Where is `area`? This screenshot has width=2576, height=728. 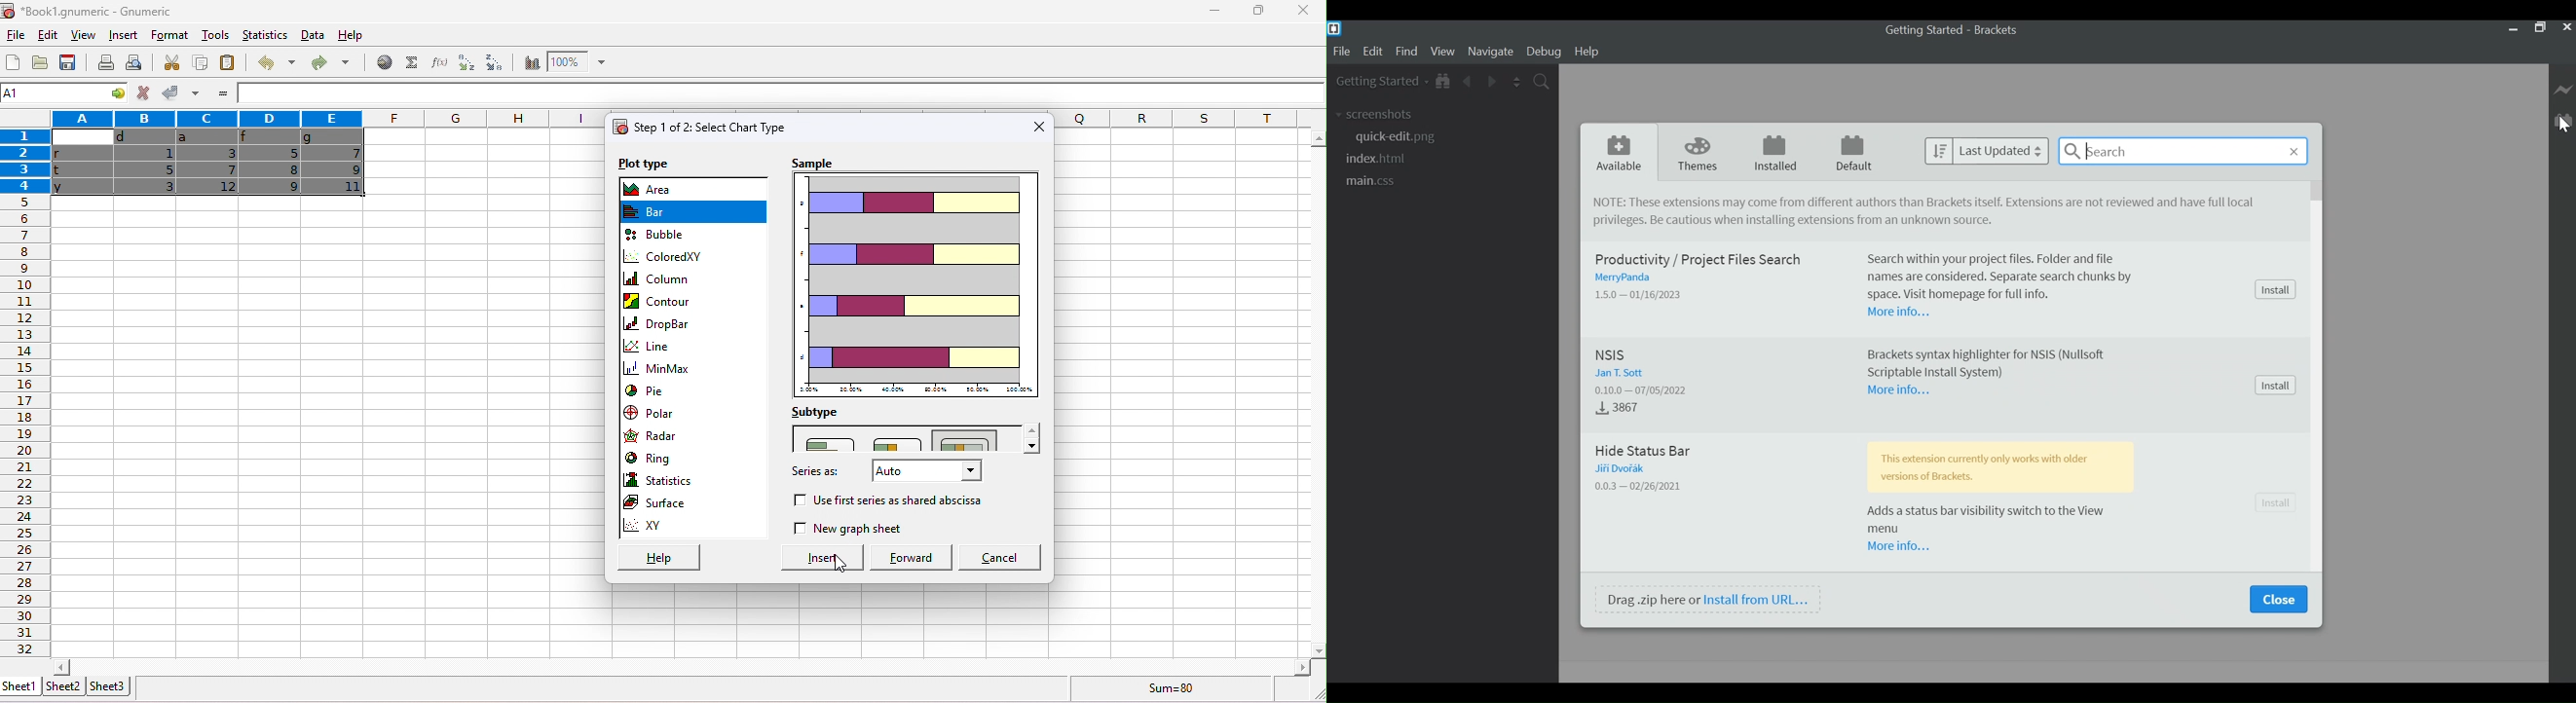 area is located at coordinates (654, 190).